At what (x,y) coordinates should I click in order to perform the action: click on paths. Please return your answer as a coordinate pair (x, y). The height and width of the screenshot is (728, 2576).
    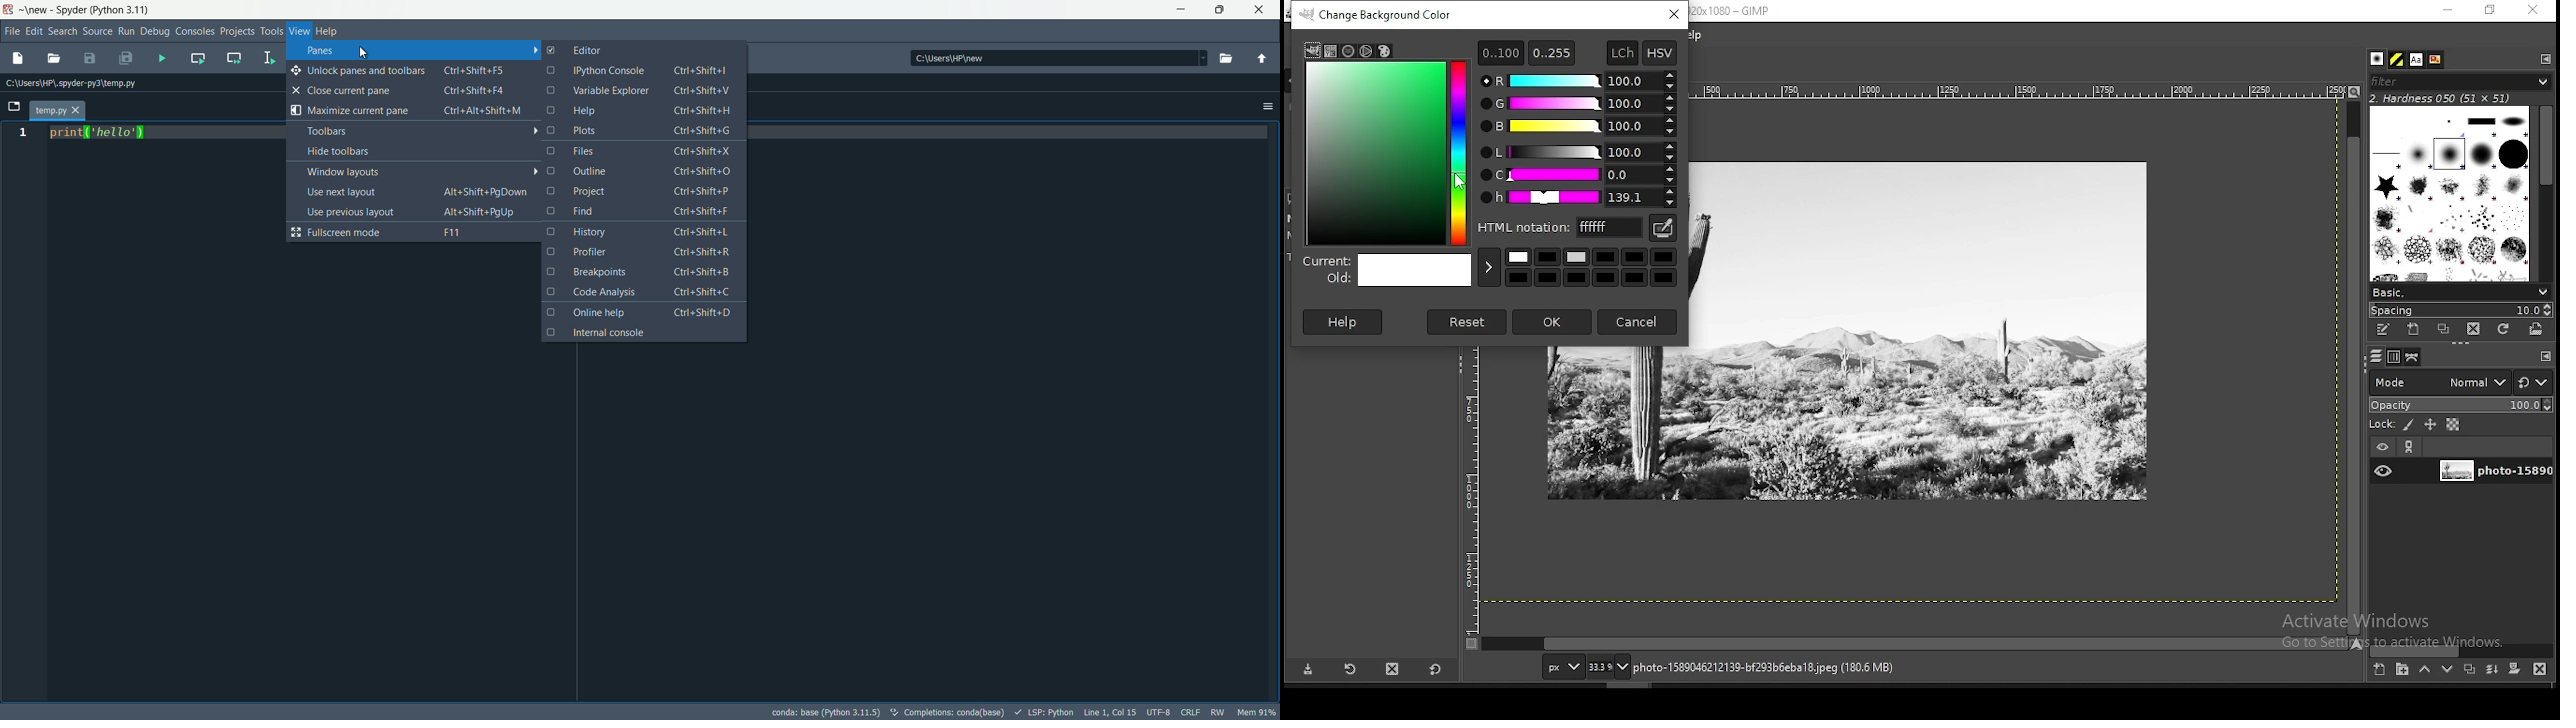
    Looking at the image, I should click on (2414, 357).